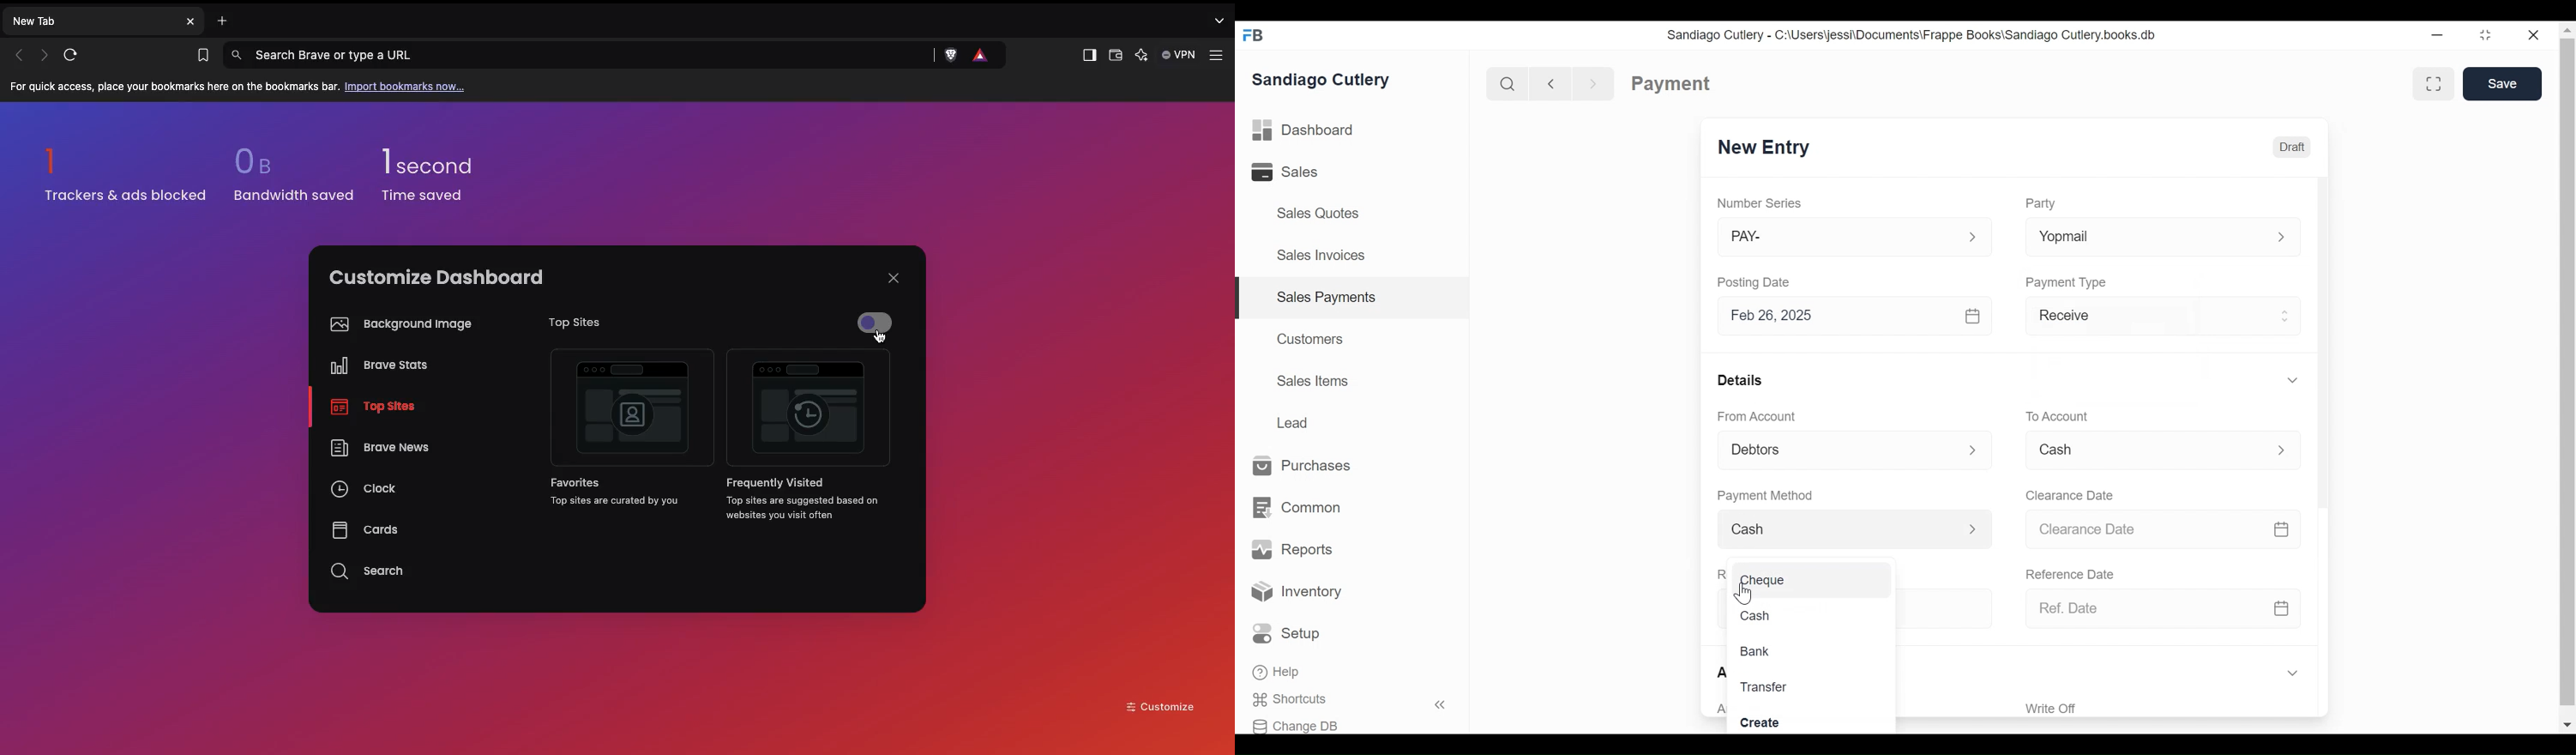 The width and height of the screenshot is (2576, 756). I want to click on Number Series, so click(1770, 203).